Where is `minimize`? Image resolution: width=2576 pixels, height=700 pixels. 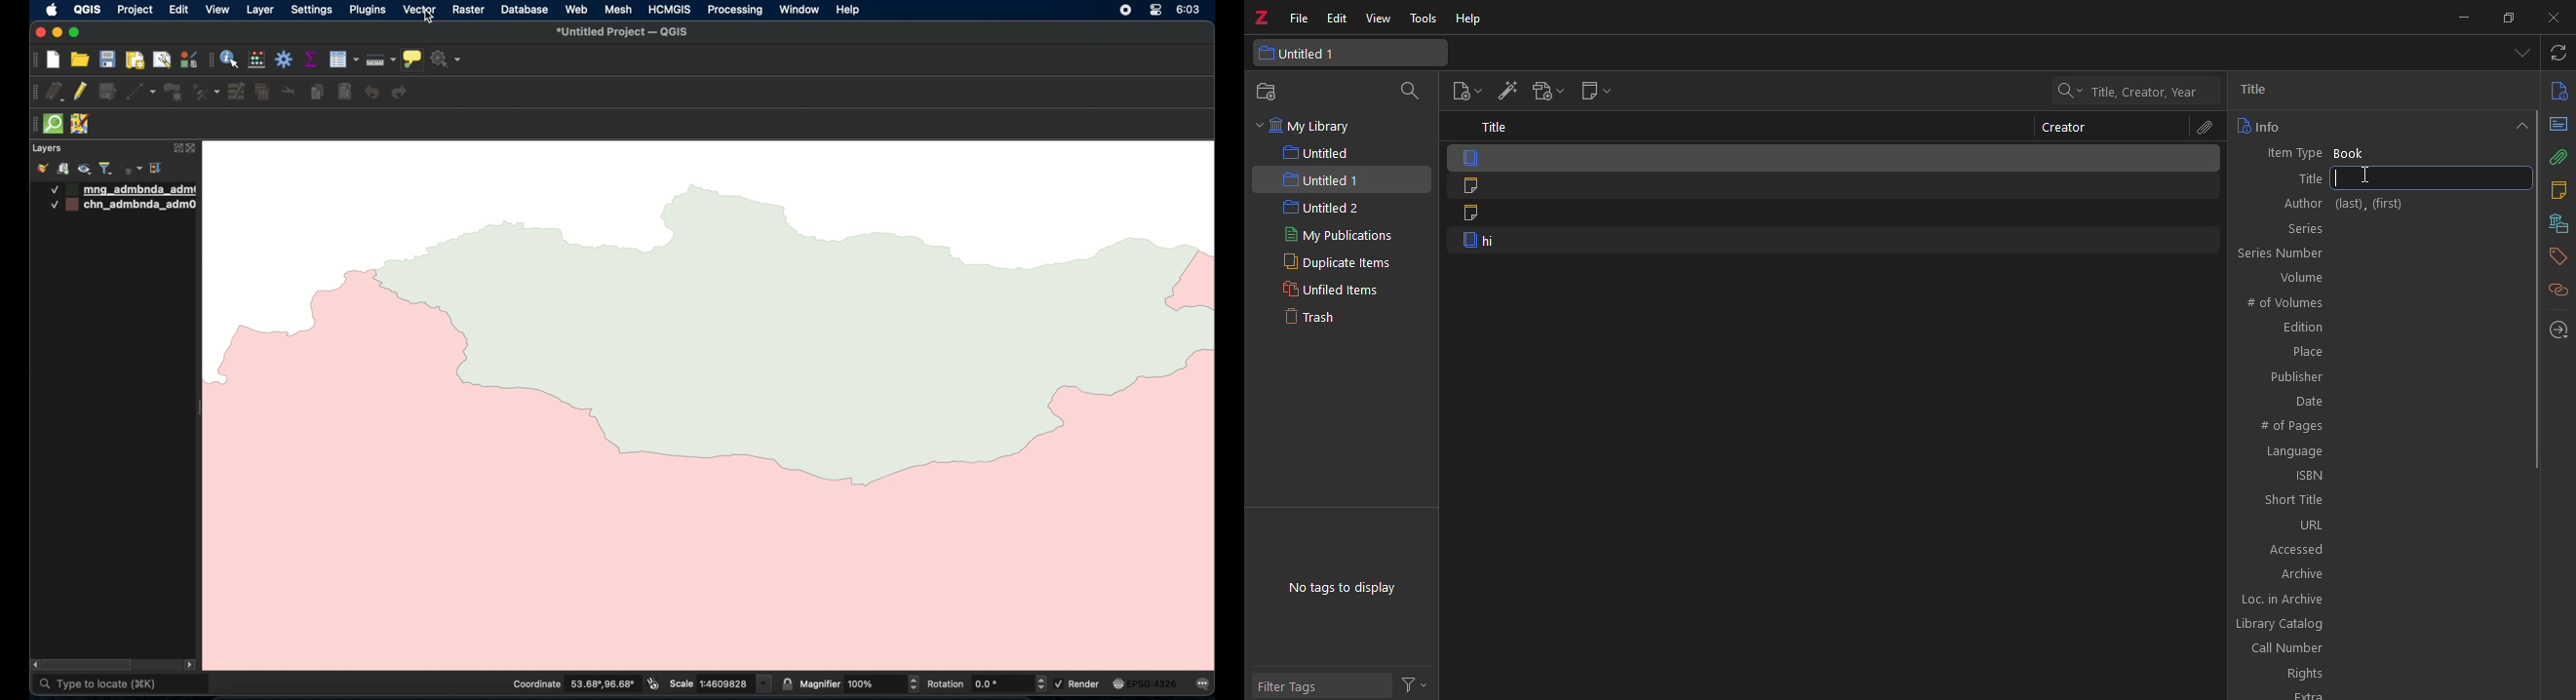
minimize is located at coordinates (2463, 17).